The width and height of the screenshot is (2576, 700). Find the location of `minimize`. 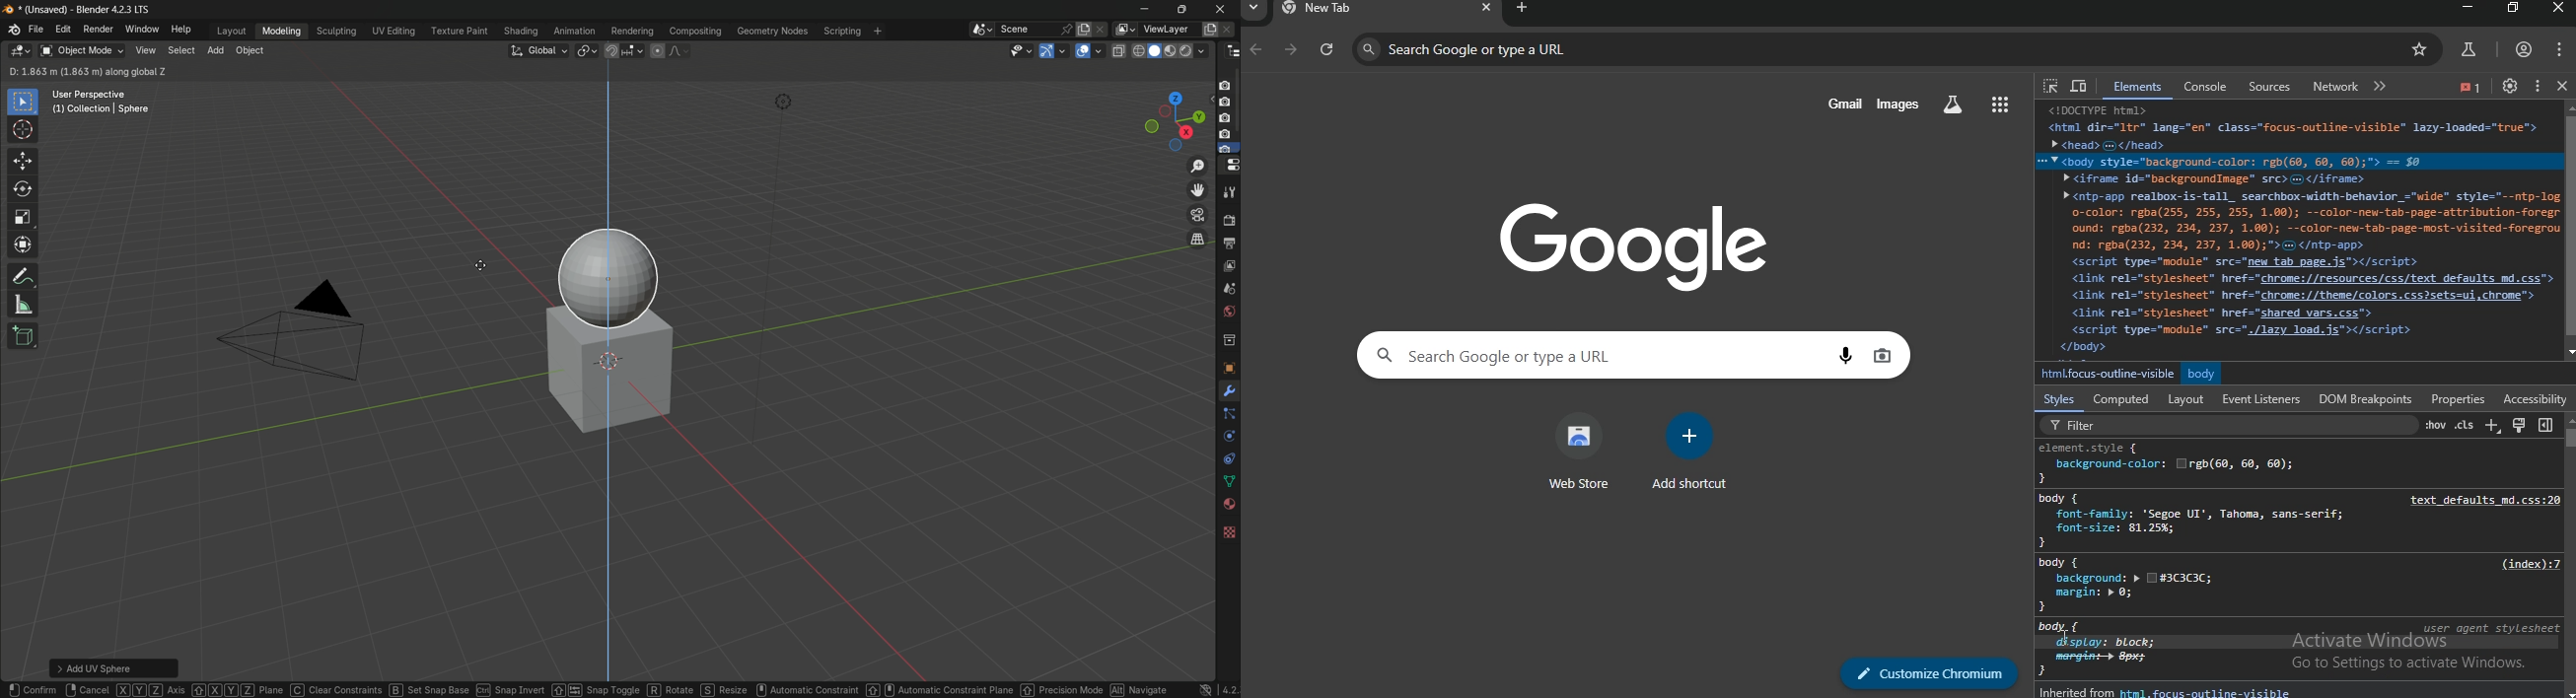

minimize is located at coordinates (2460, 8).